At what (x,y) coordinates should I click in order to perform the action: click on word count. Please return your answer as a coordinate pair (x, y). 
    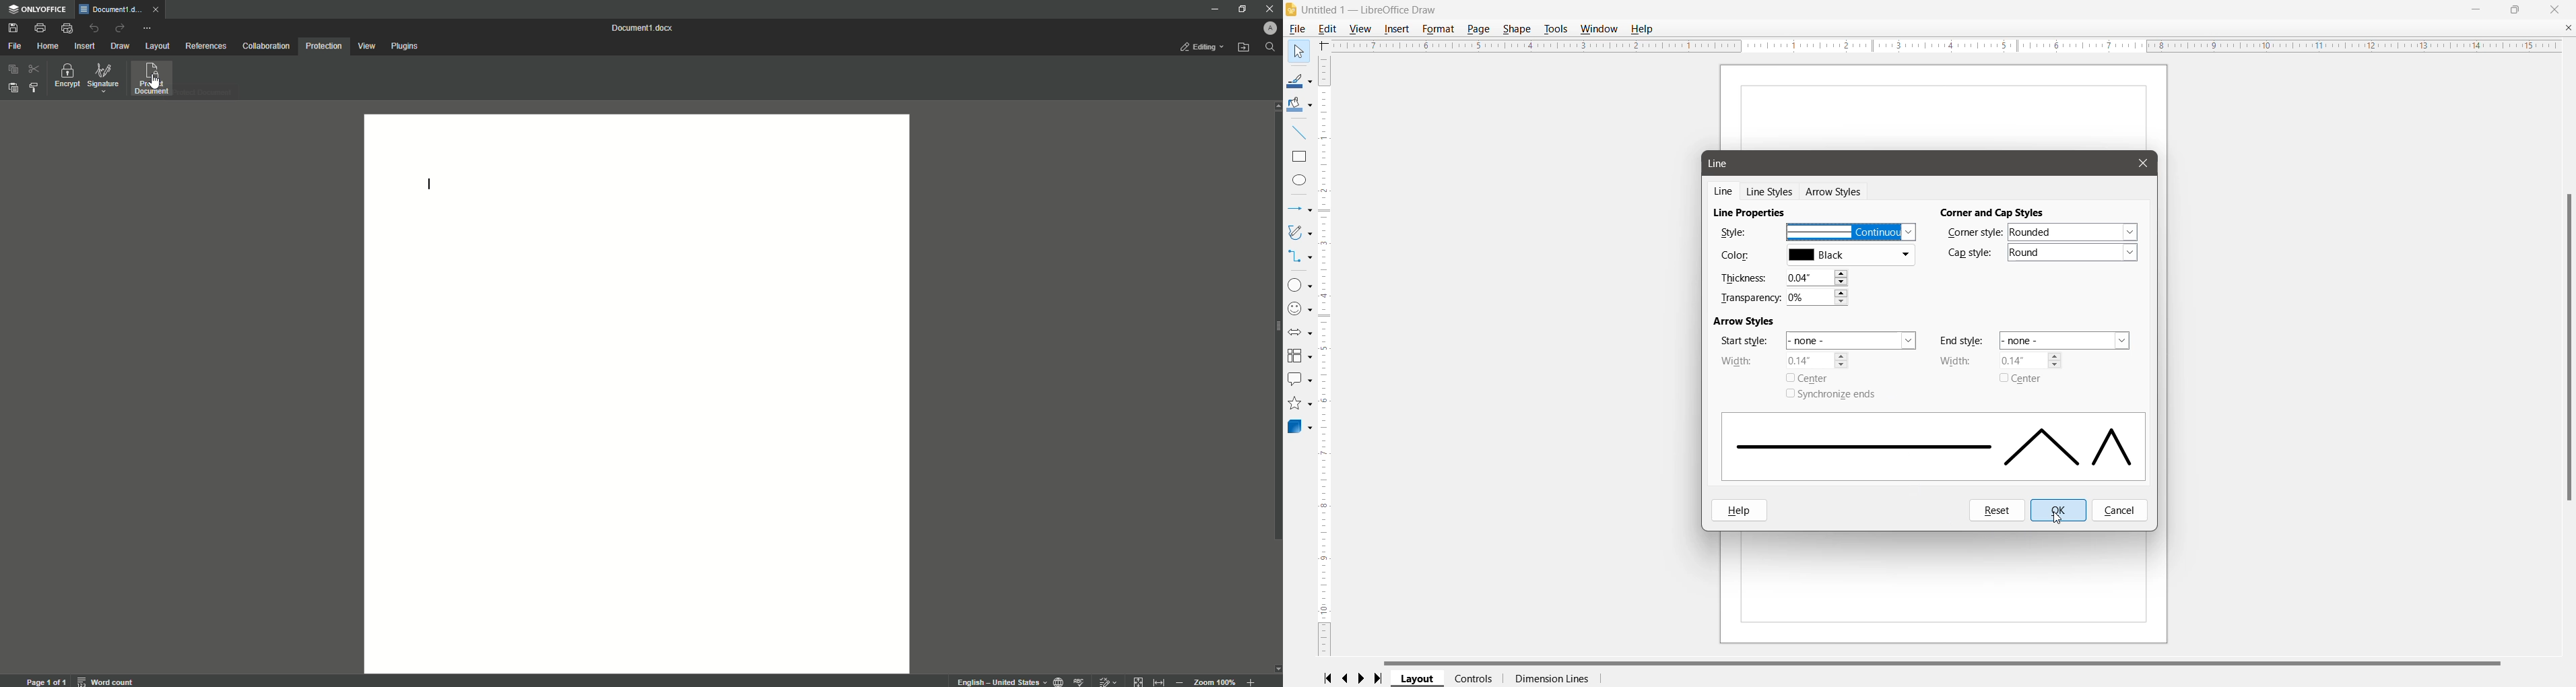
    Looking at the image, I should click on (108, 679).